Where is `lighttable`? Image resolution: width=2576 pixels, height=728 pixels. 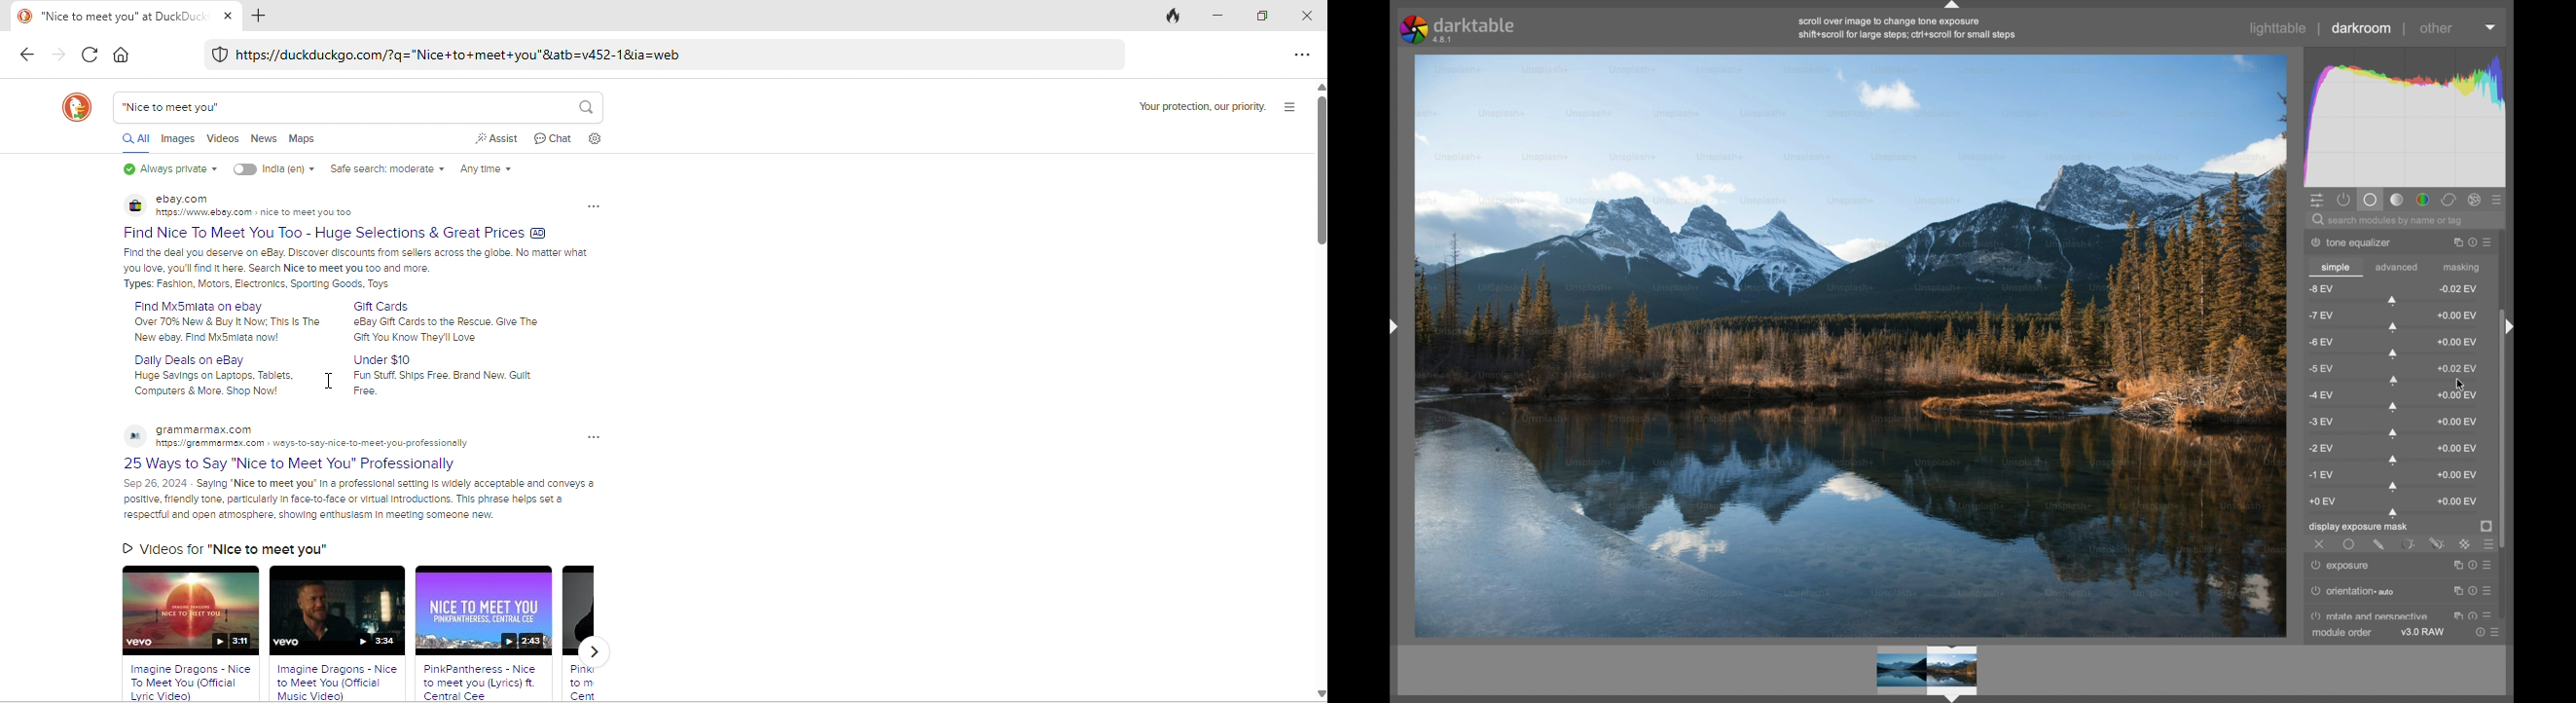
lighttable is located at coordinates (2279, 28).